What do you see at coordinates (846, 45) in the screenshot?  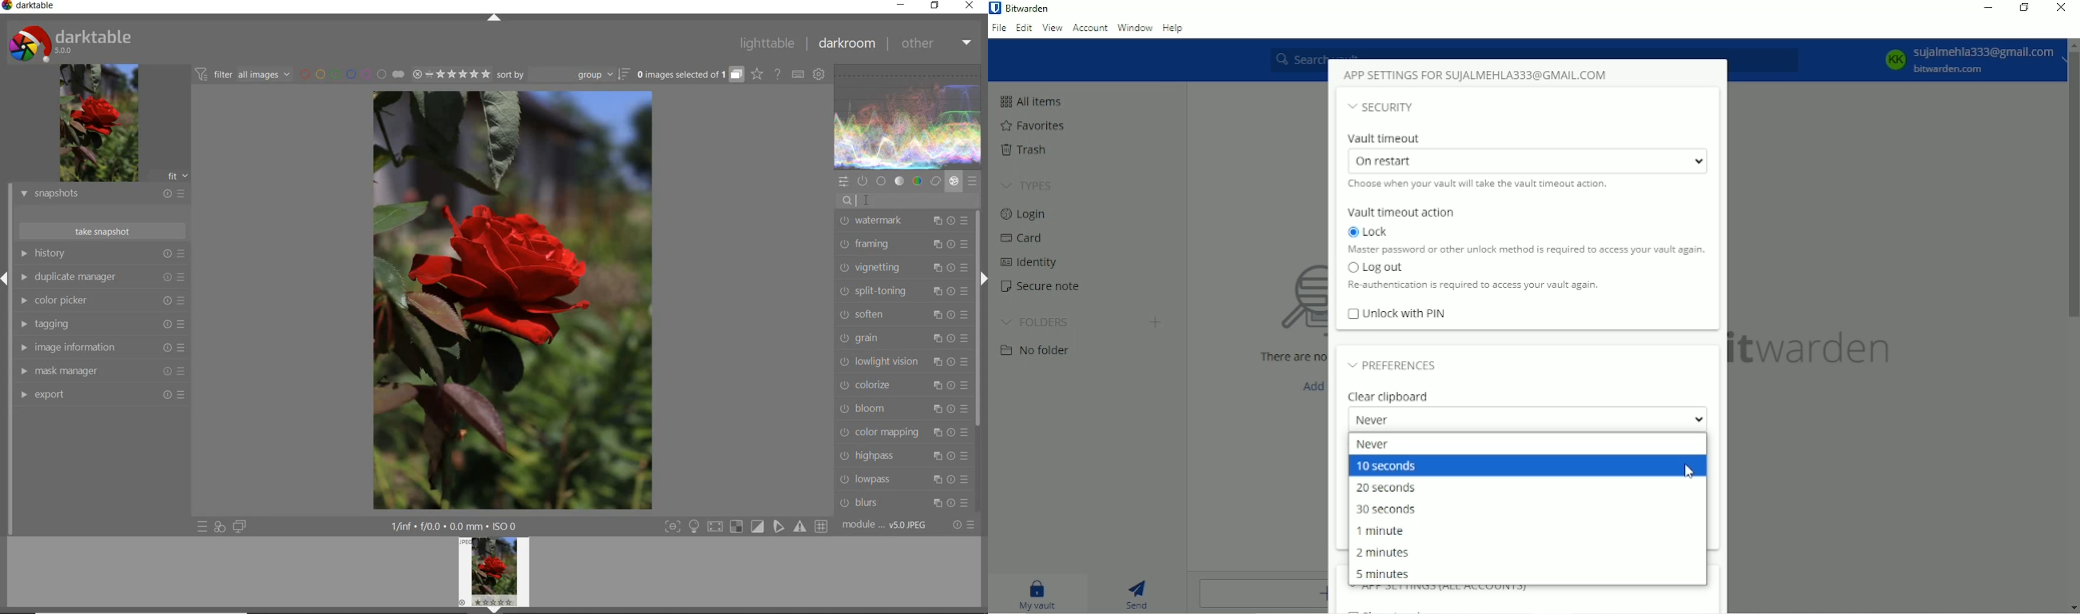 I see `darkroom` at bounding box center [846, 45].